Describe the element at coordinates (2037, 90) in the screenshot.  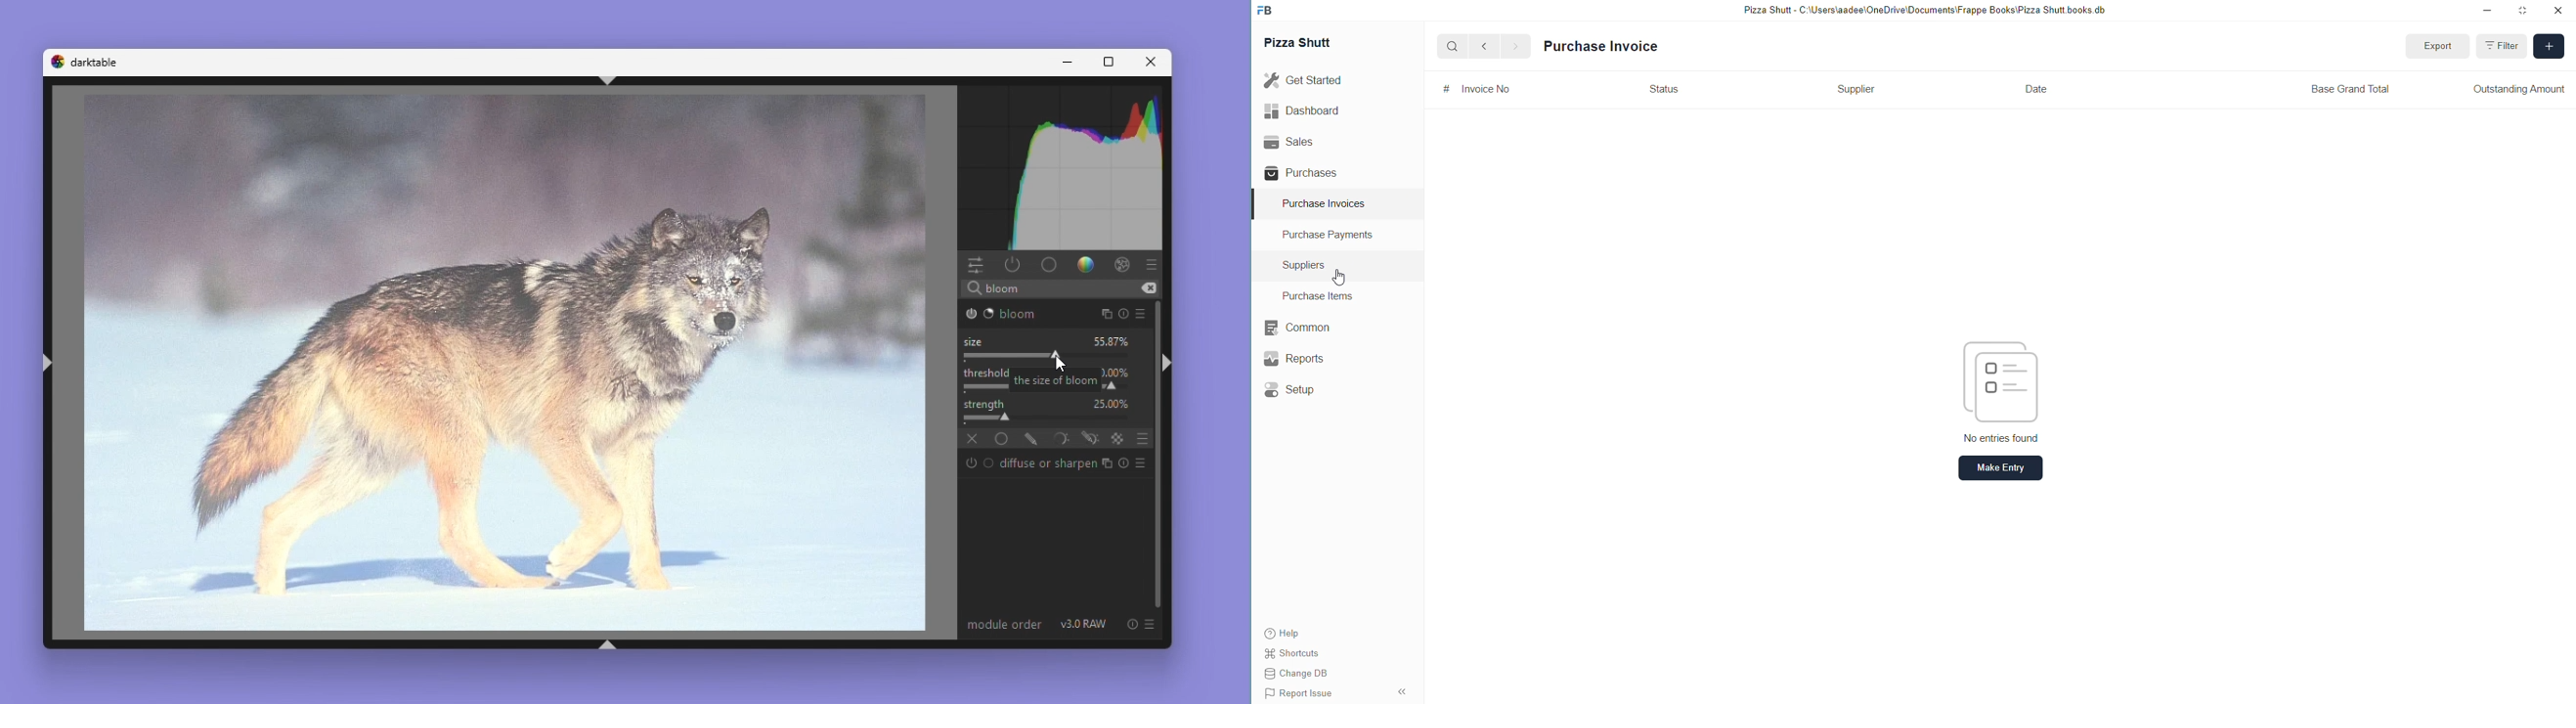
I see `Date` at that location.